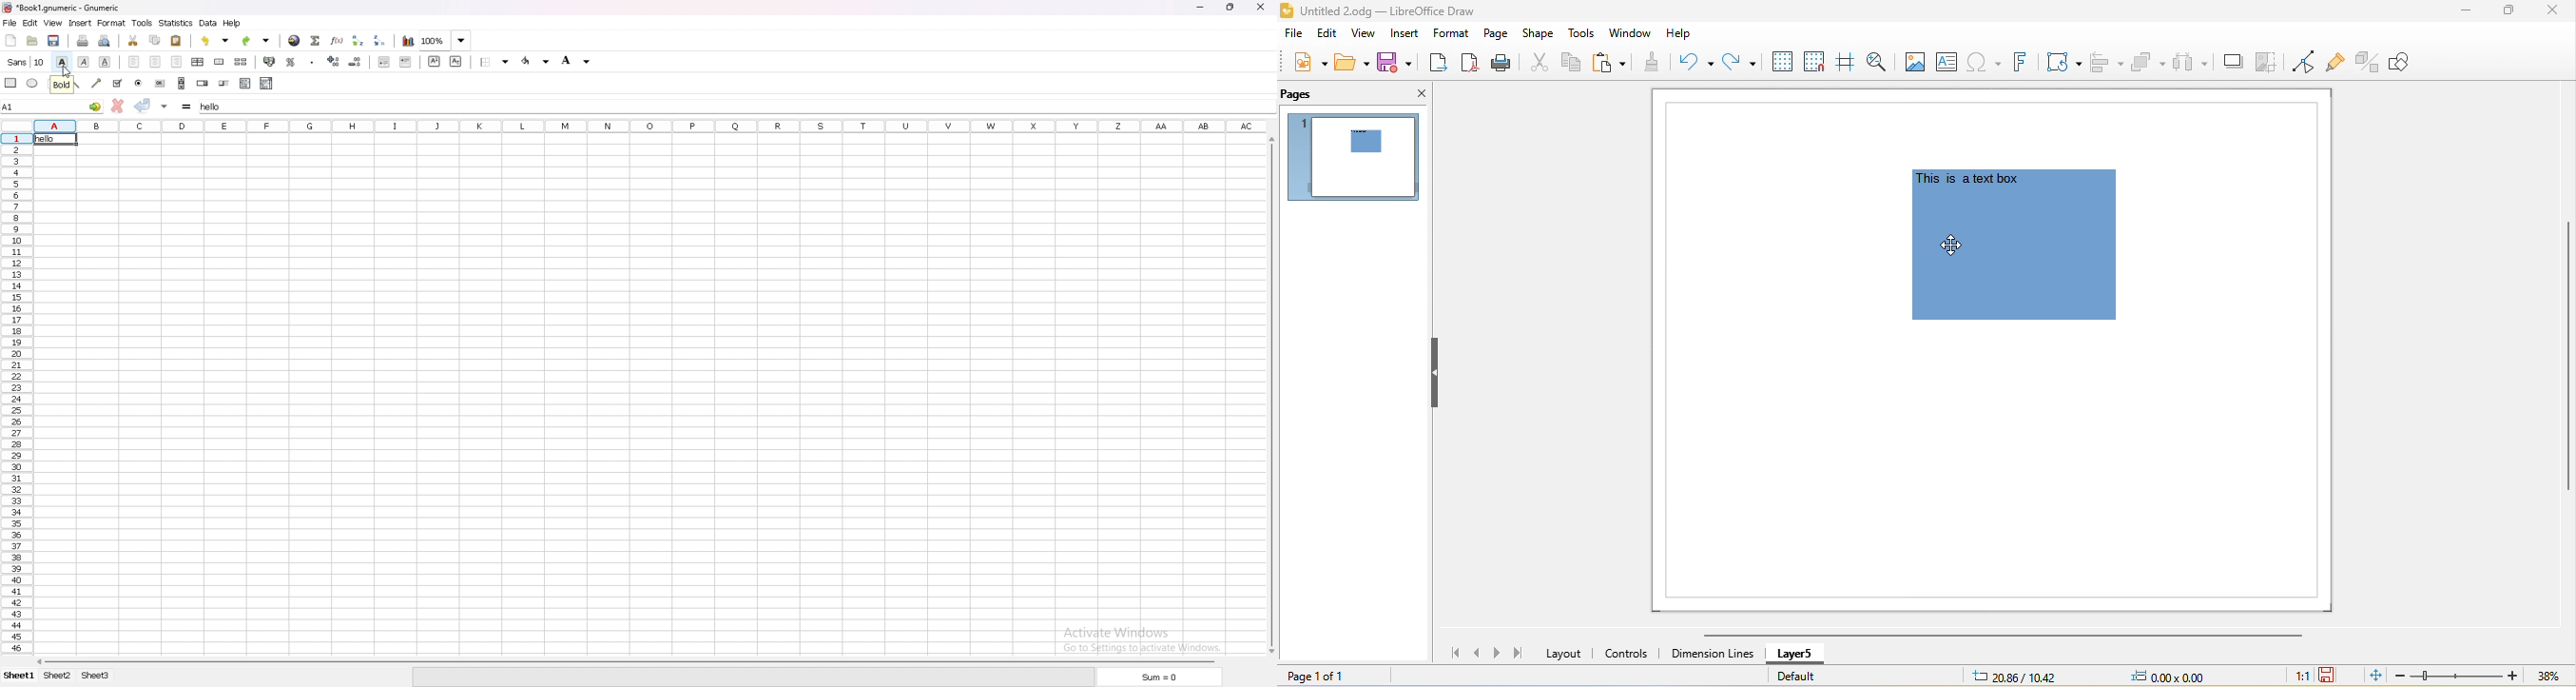 The image size is (2576, 700). Describe the element at coordinates (1951, 61) in the screenshot. I see `text box` at that location.